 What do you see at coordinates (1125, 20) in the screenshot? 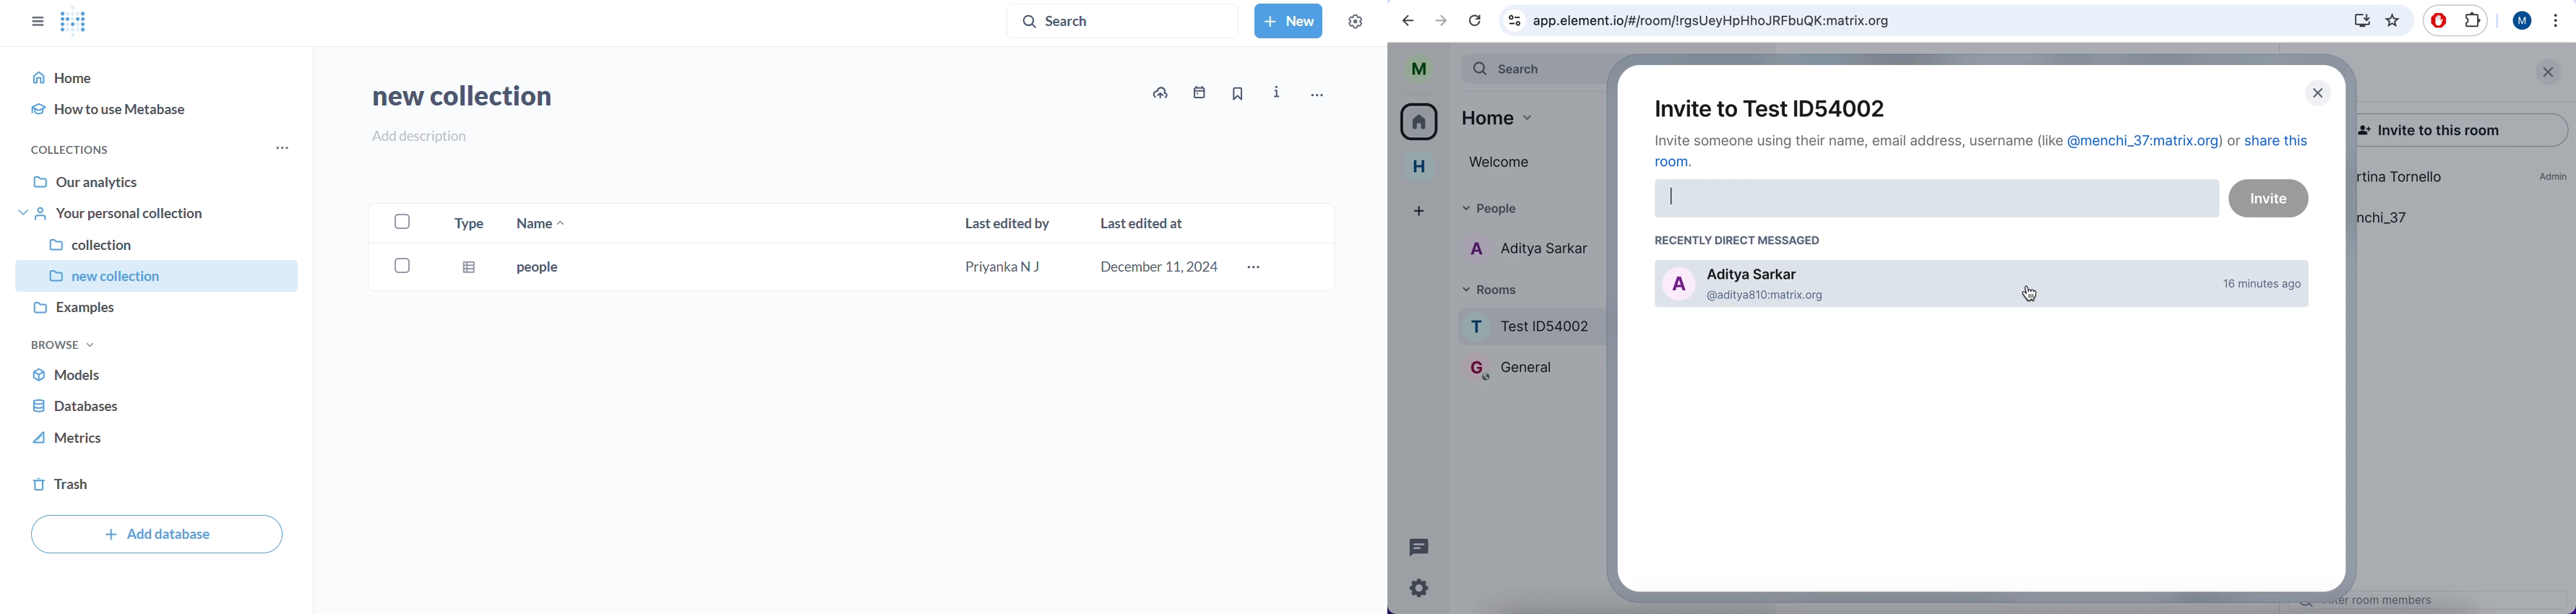
I see `search` at bounding box center [1125, 20].